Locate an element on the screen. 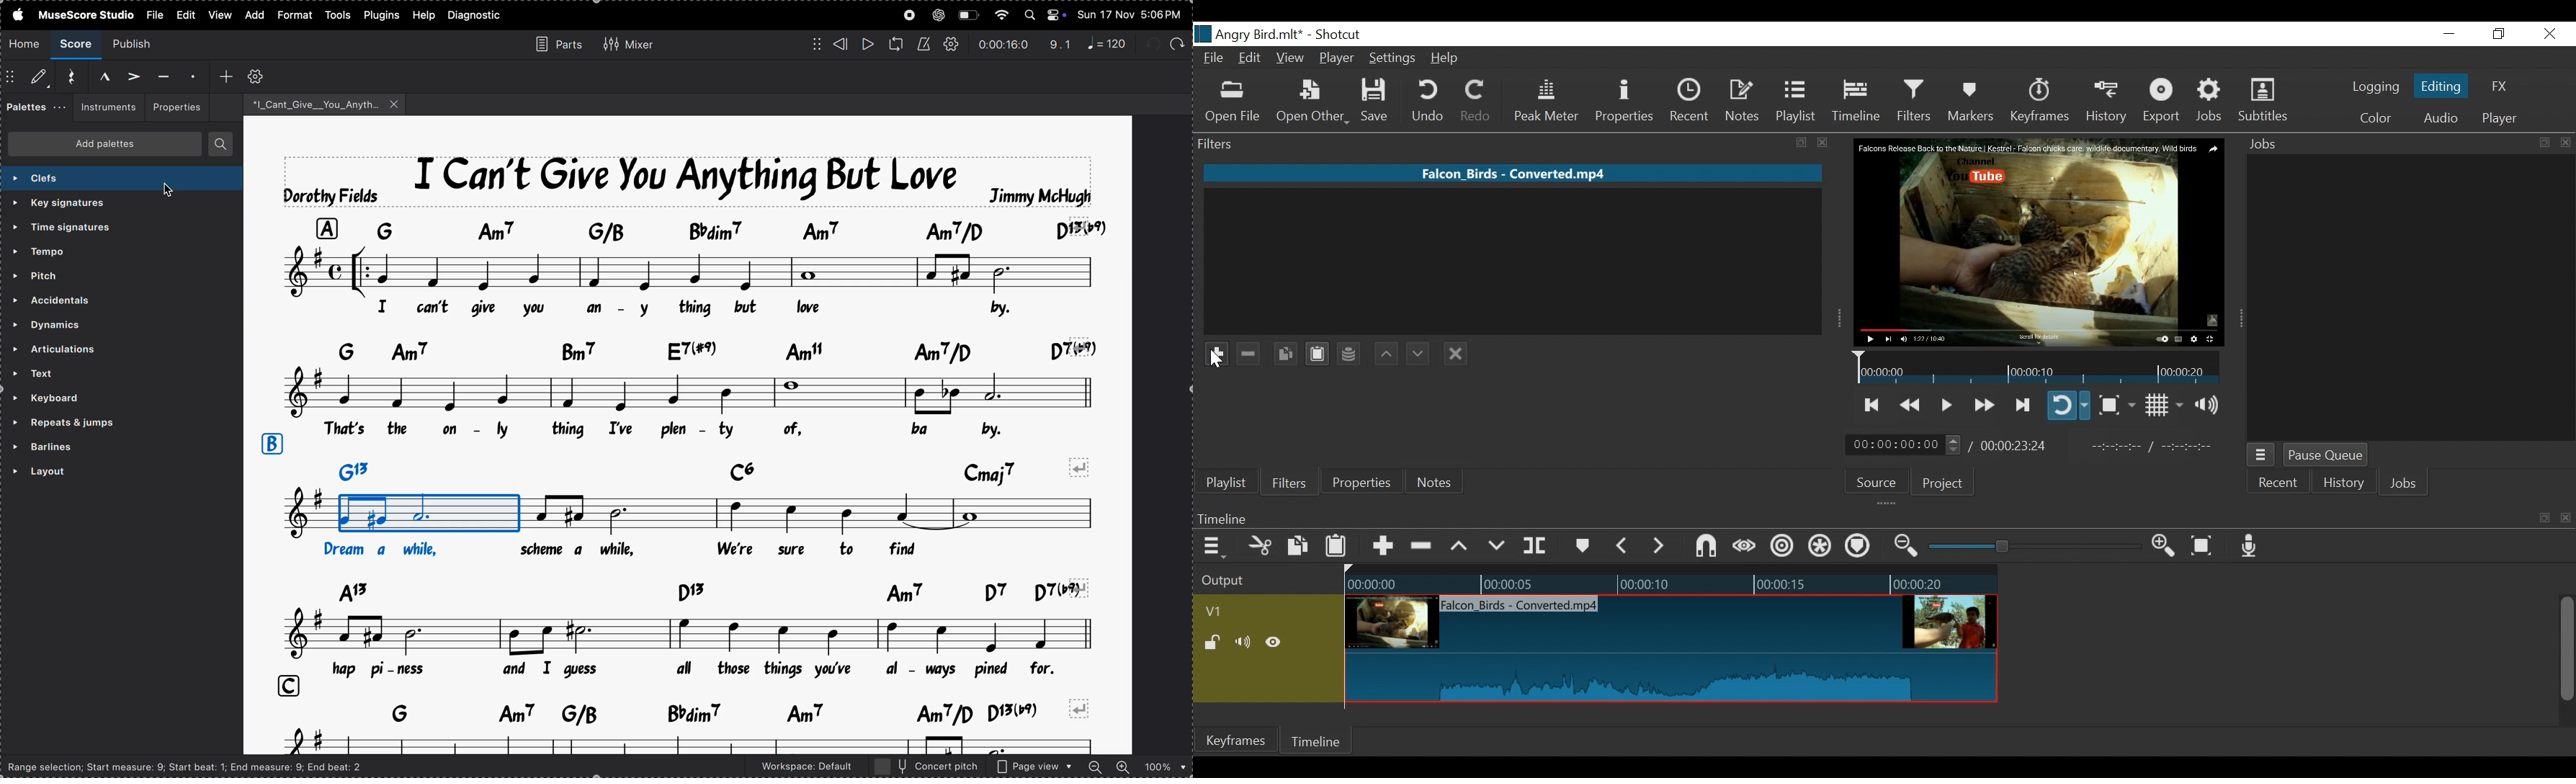  Scrub while dragging is located at coordinates (1747, 547).